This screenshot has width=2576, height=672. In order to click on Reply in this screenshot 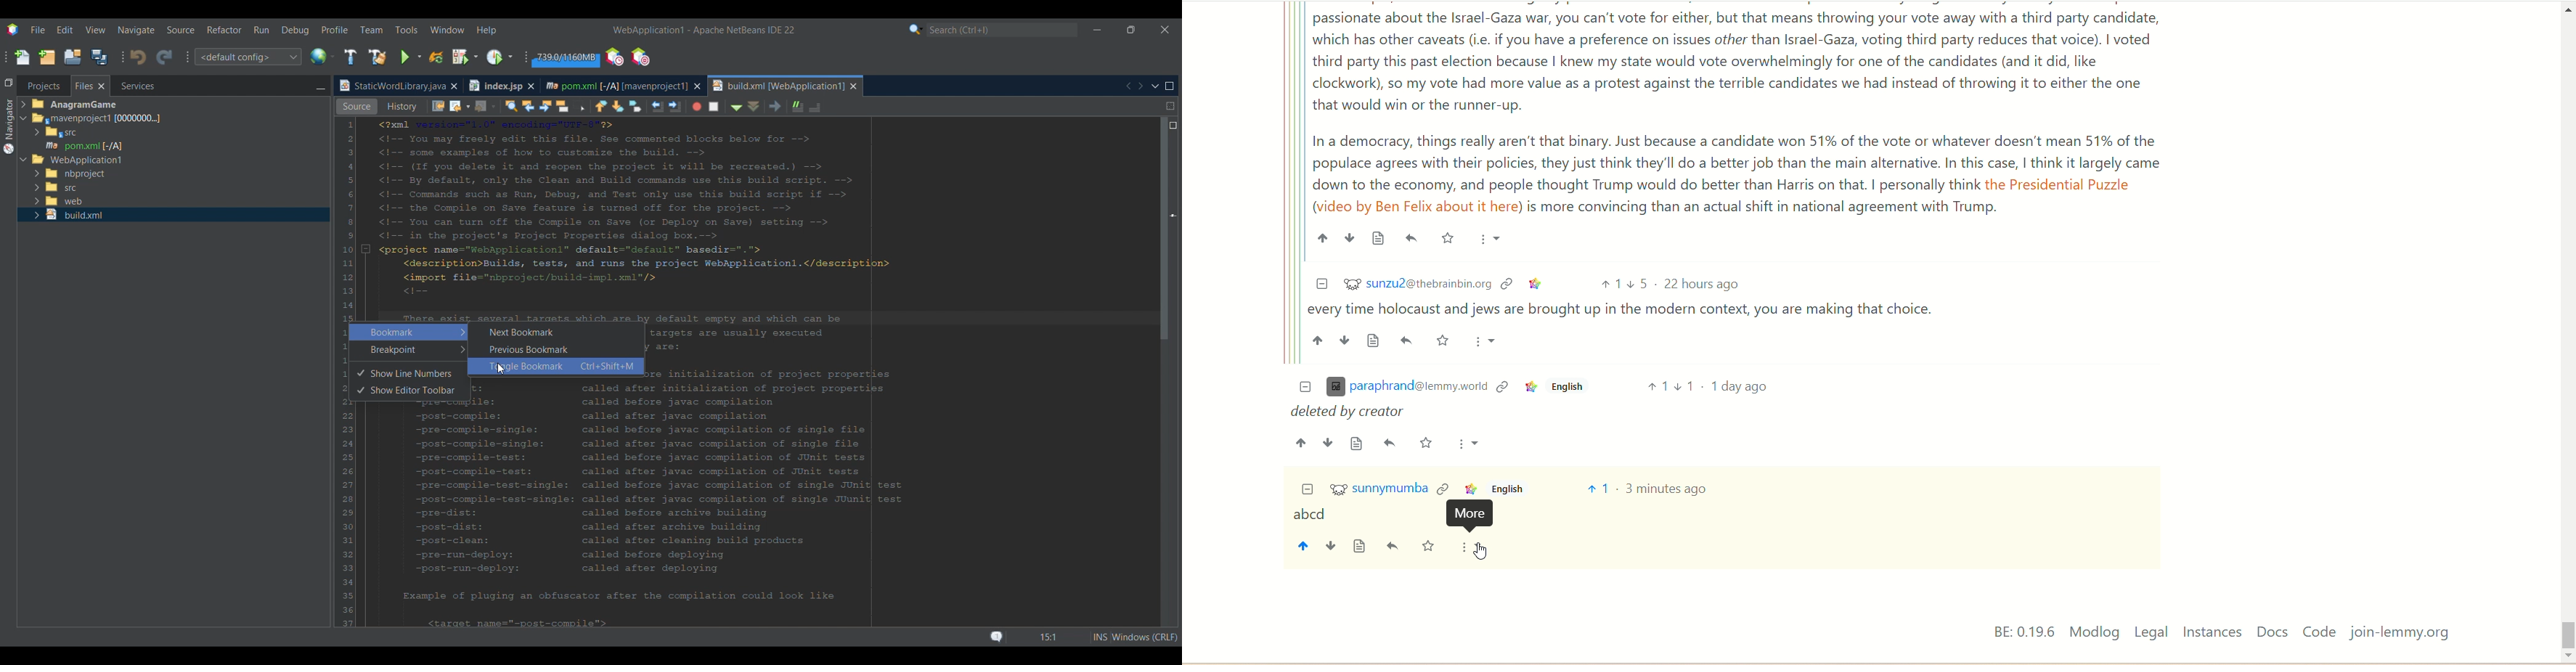, I will do `click(1409, 340)`.